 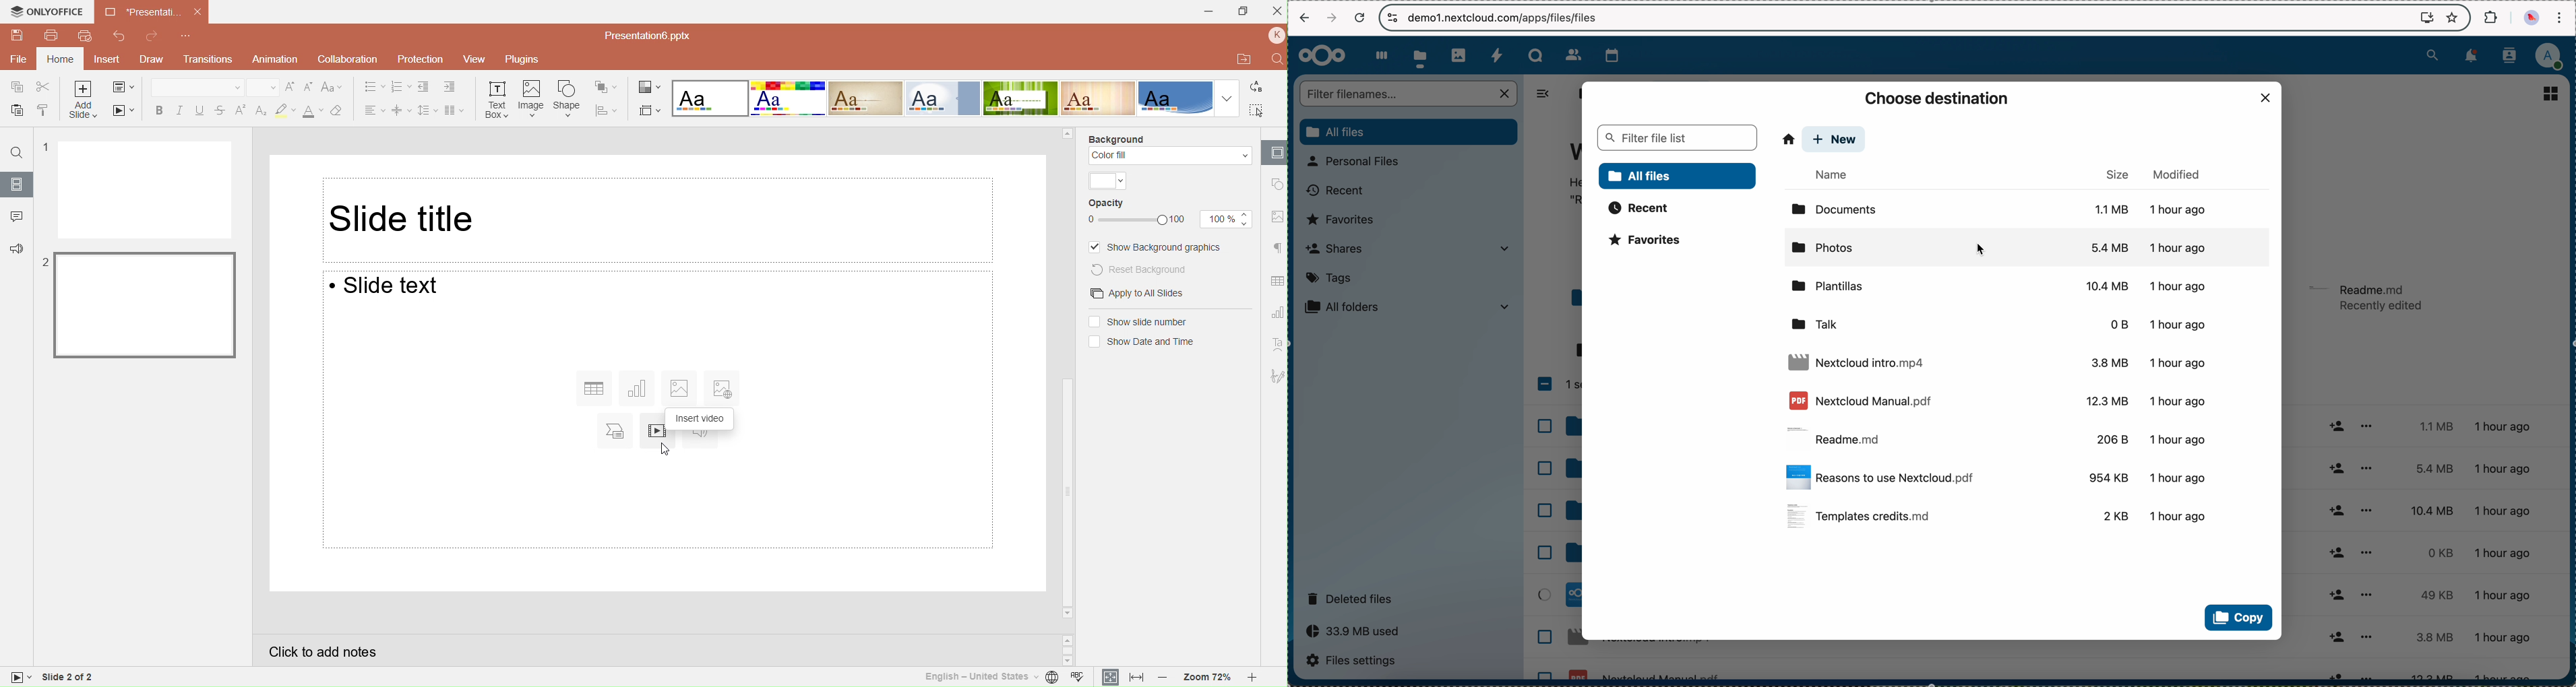 What do you see at coordinates (426, 86) in the screenshot?
I see `Decrease indent` at bounding box center [426, 86].